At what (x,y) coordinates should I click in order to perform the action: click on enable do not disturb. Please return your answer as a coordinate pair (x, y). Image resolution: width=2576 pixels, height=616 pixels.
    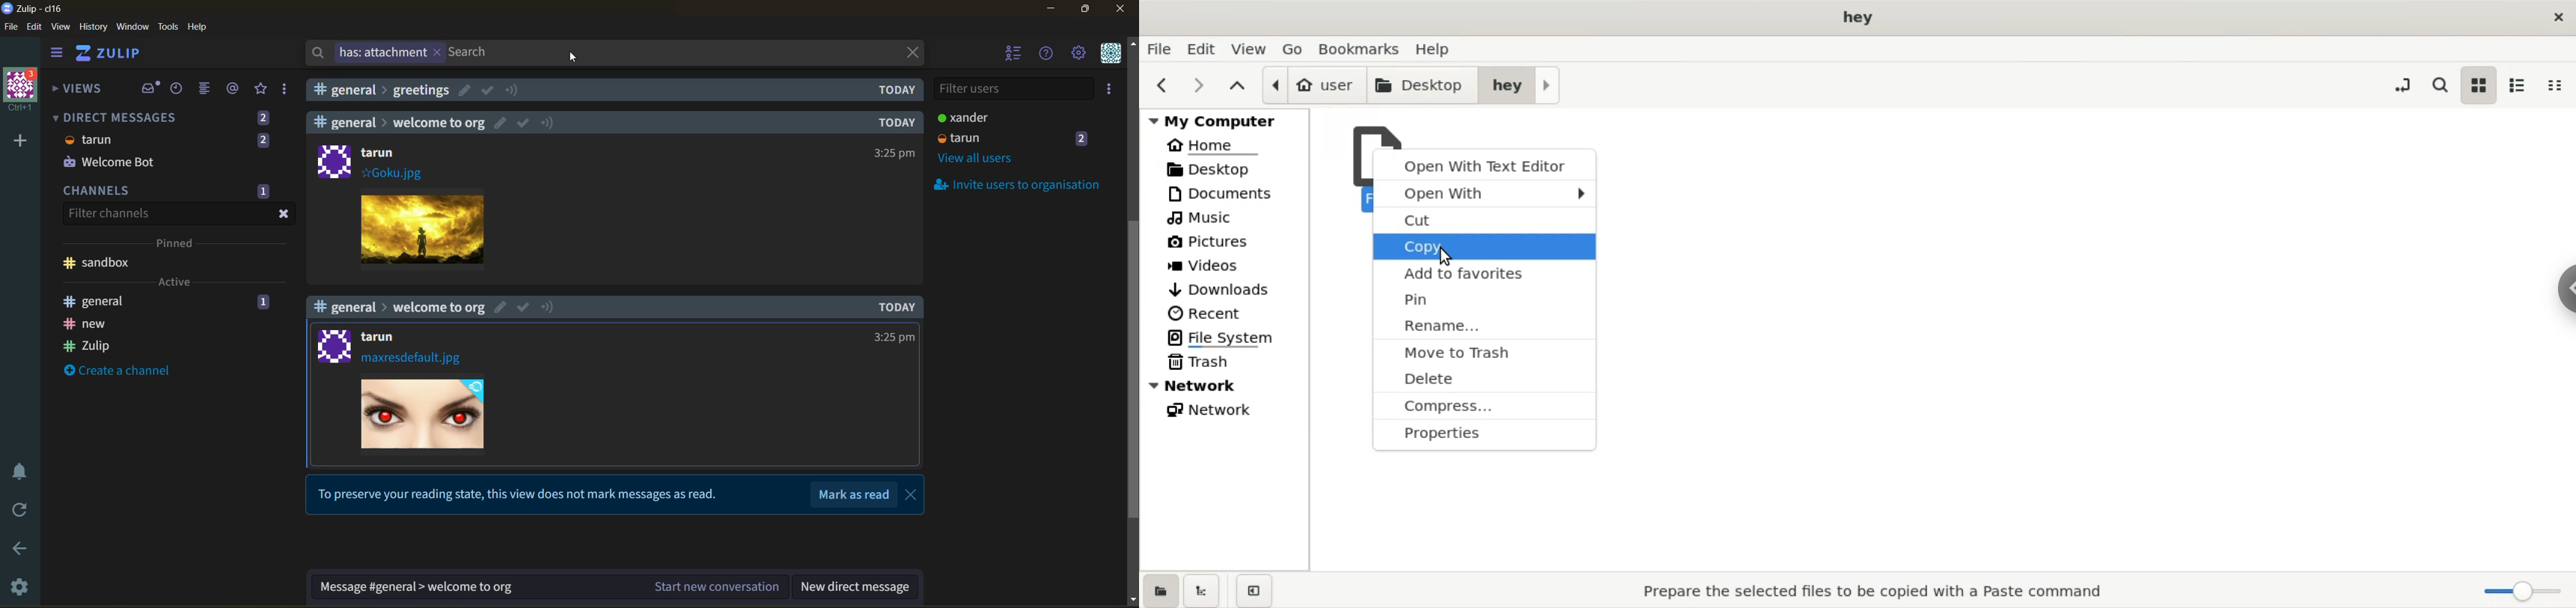
    Looking at the image, I should click on (24, 470).